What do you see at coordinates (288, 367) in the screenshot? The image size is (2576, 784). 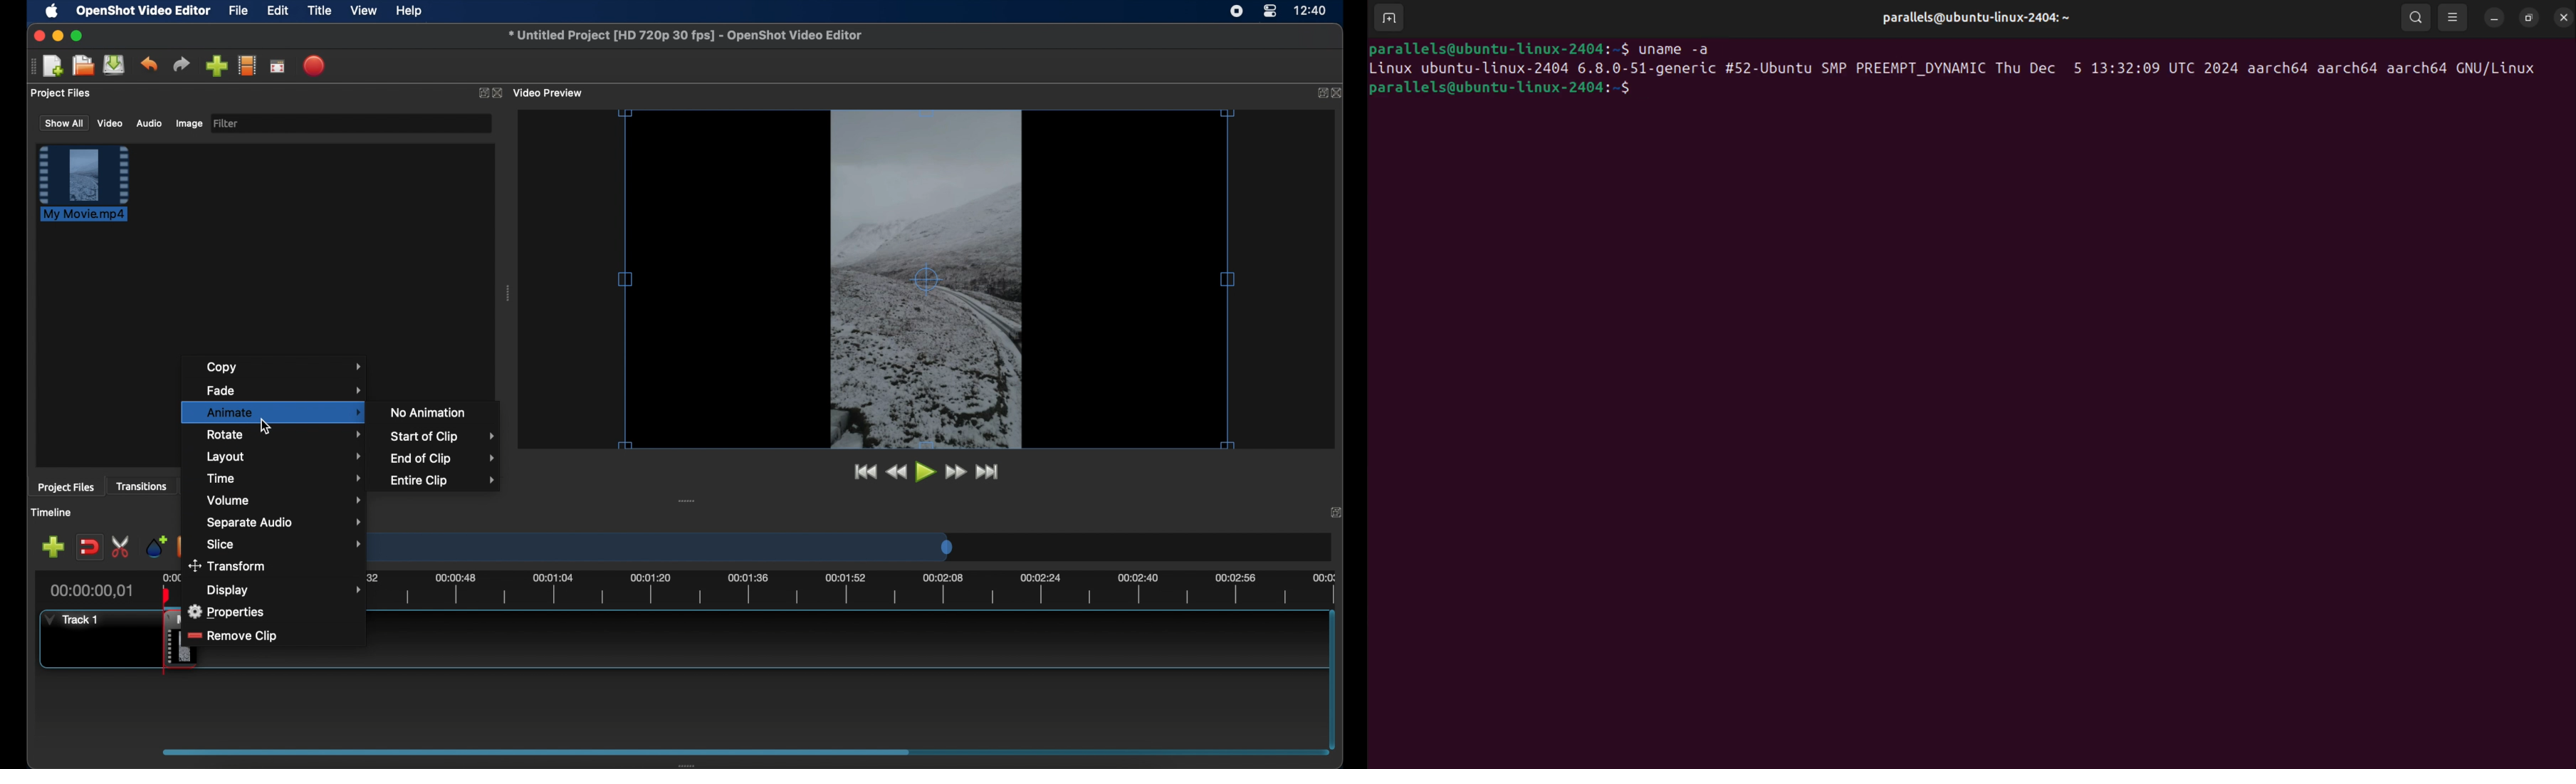 I see `copy menu` at bounding box center [288, 367].